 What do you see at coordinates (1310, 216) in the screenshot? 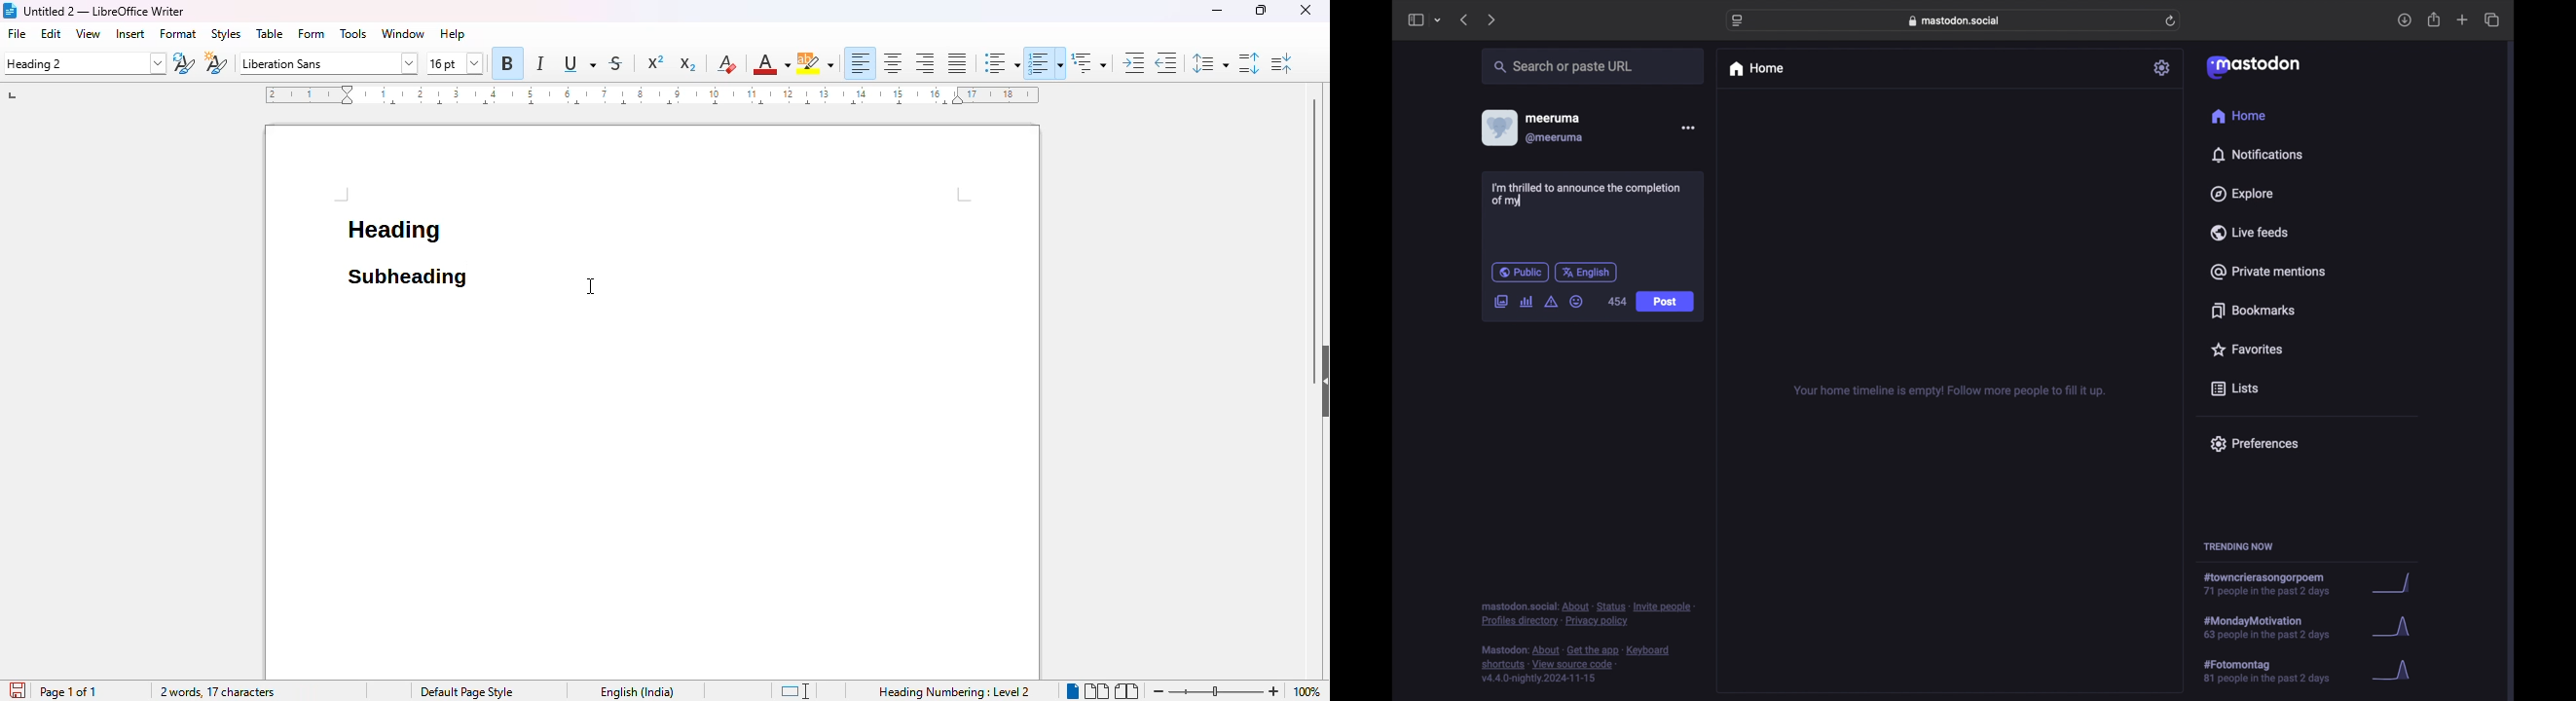
I see `vertical scroll bar` at bounding box center [1310, 216].